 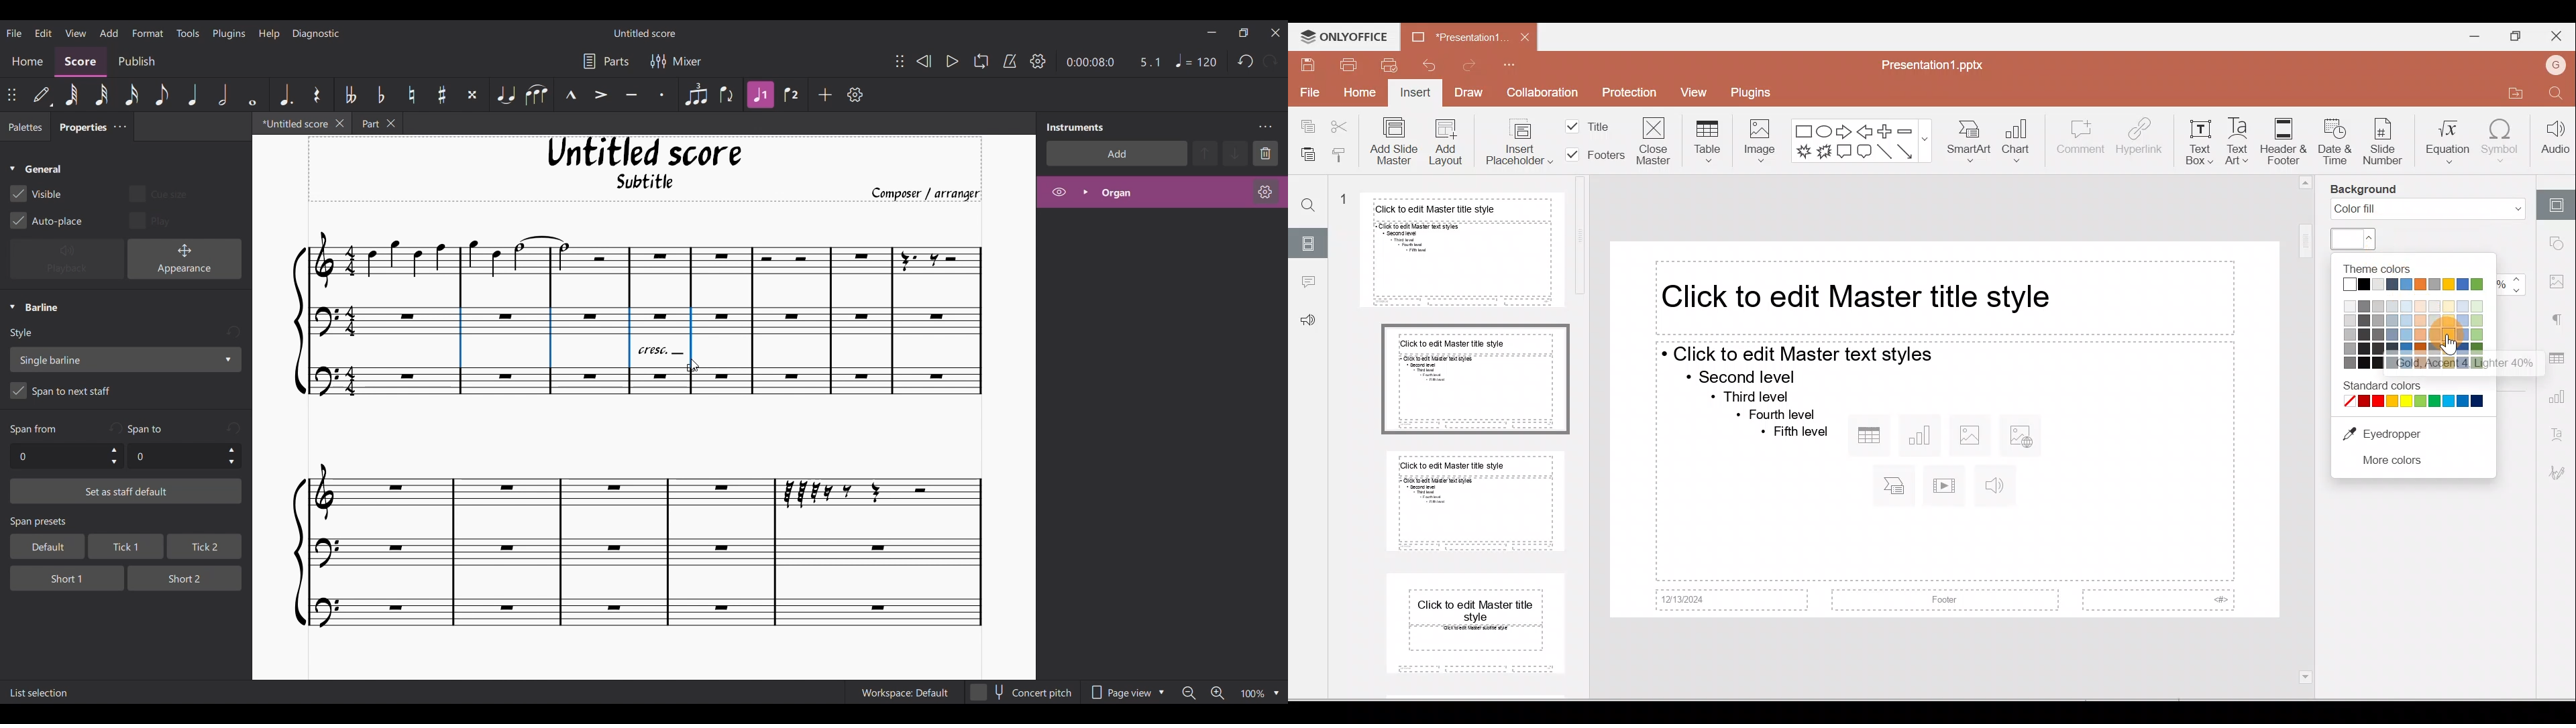 What do you see at coordinates (932, 194) in the screenshot?
I see `Composer/arranger` at bounding box center [932, 194].